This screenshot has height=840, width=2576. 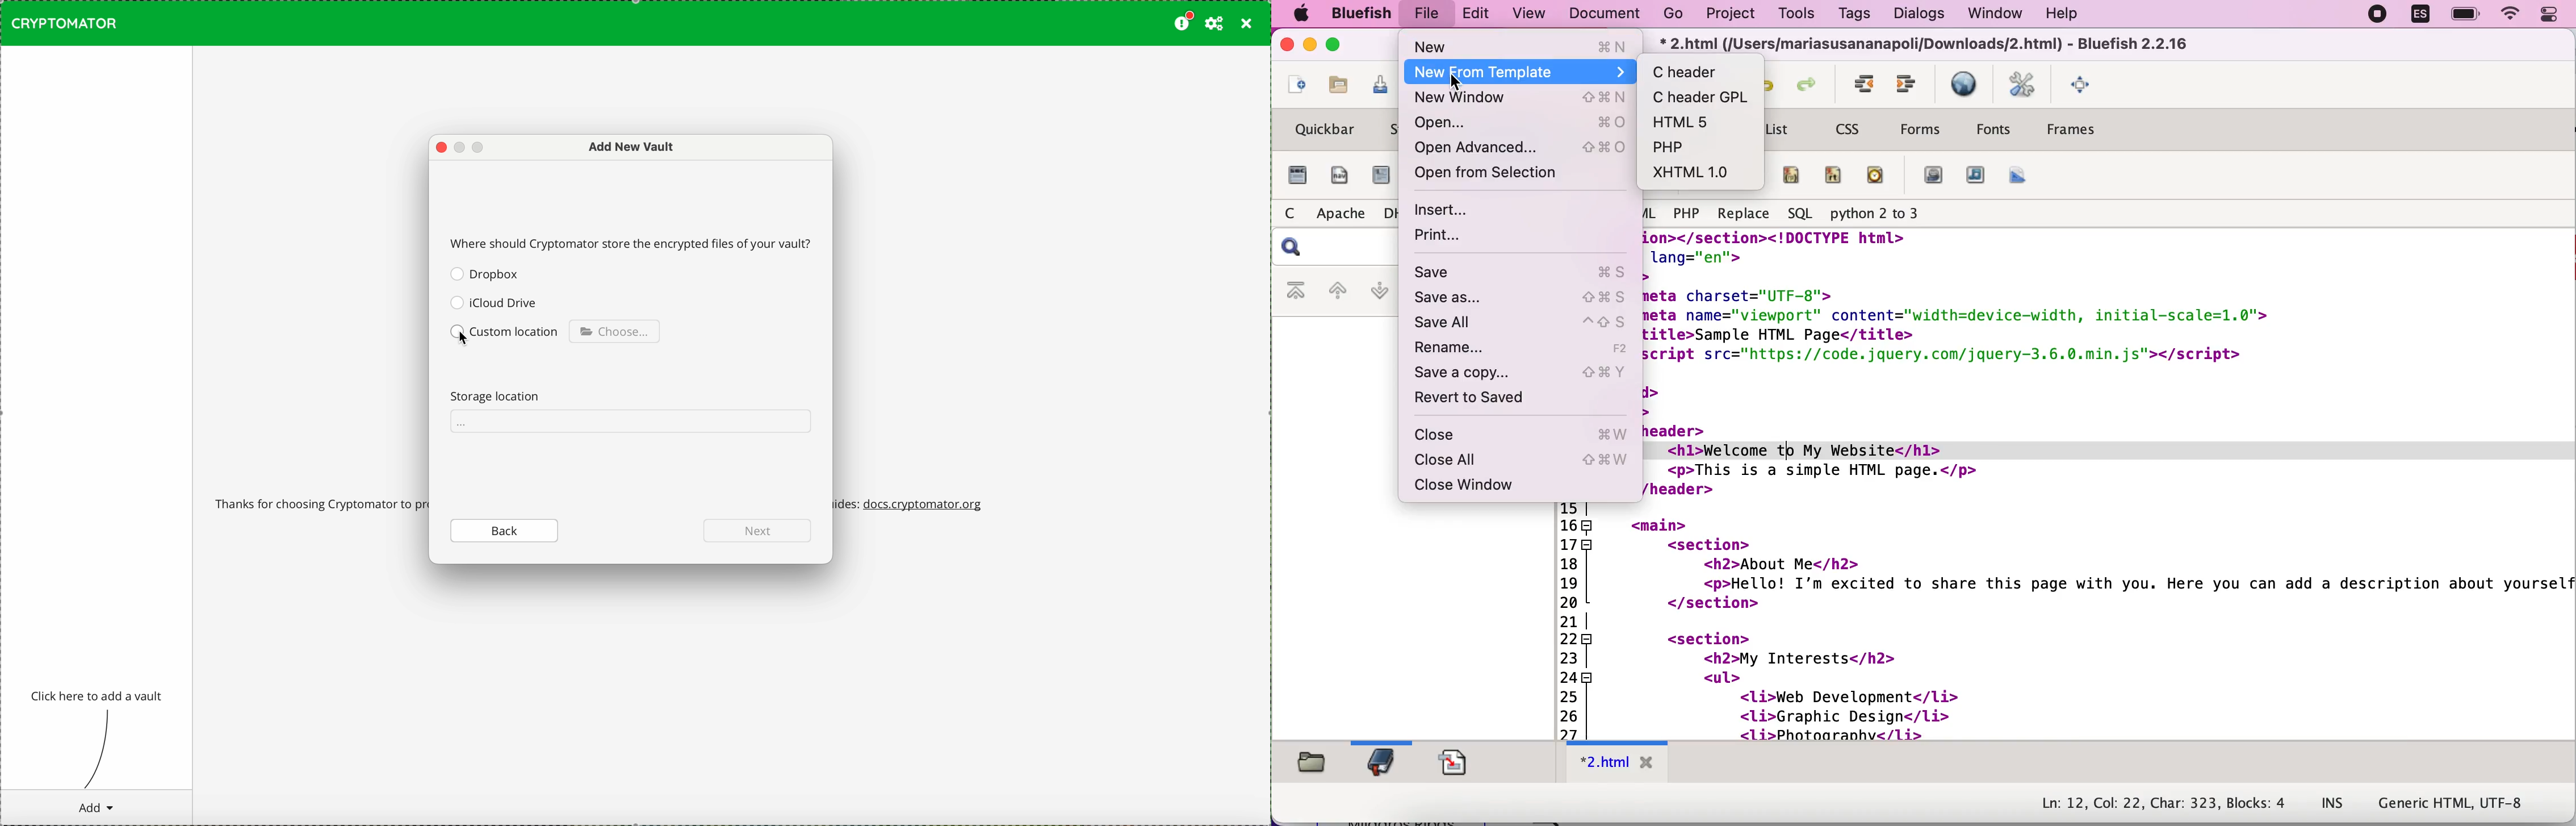 What do you see at coordinates (2374, 14) in the screenshot?
I see `recording stopped` at bounding box center [2374, 14].